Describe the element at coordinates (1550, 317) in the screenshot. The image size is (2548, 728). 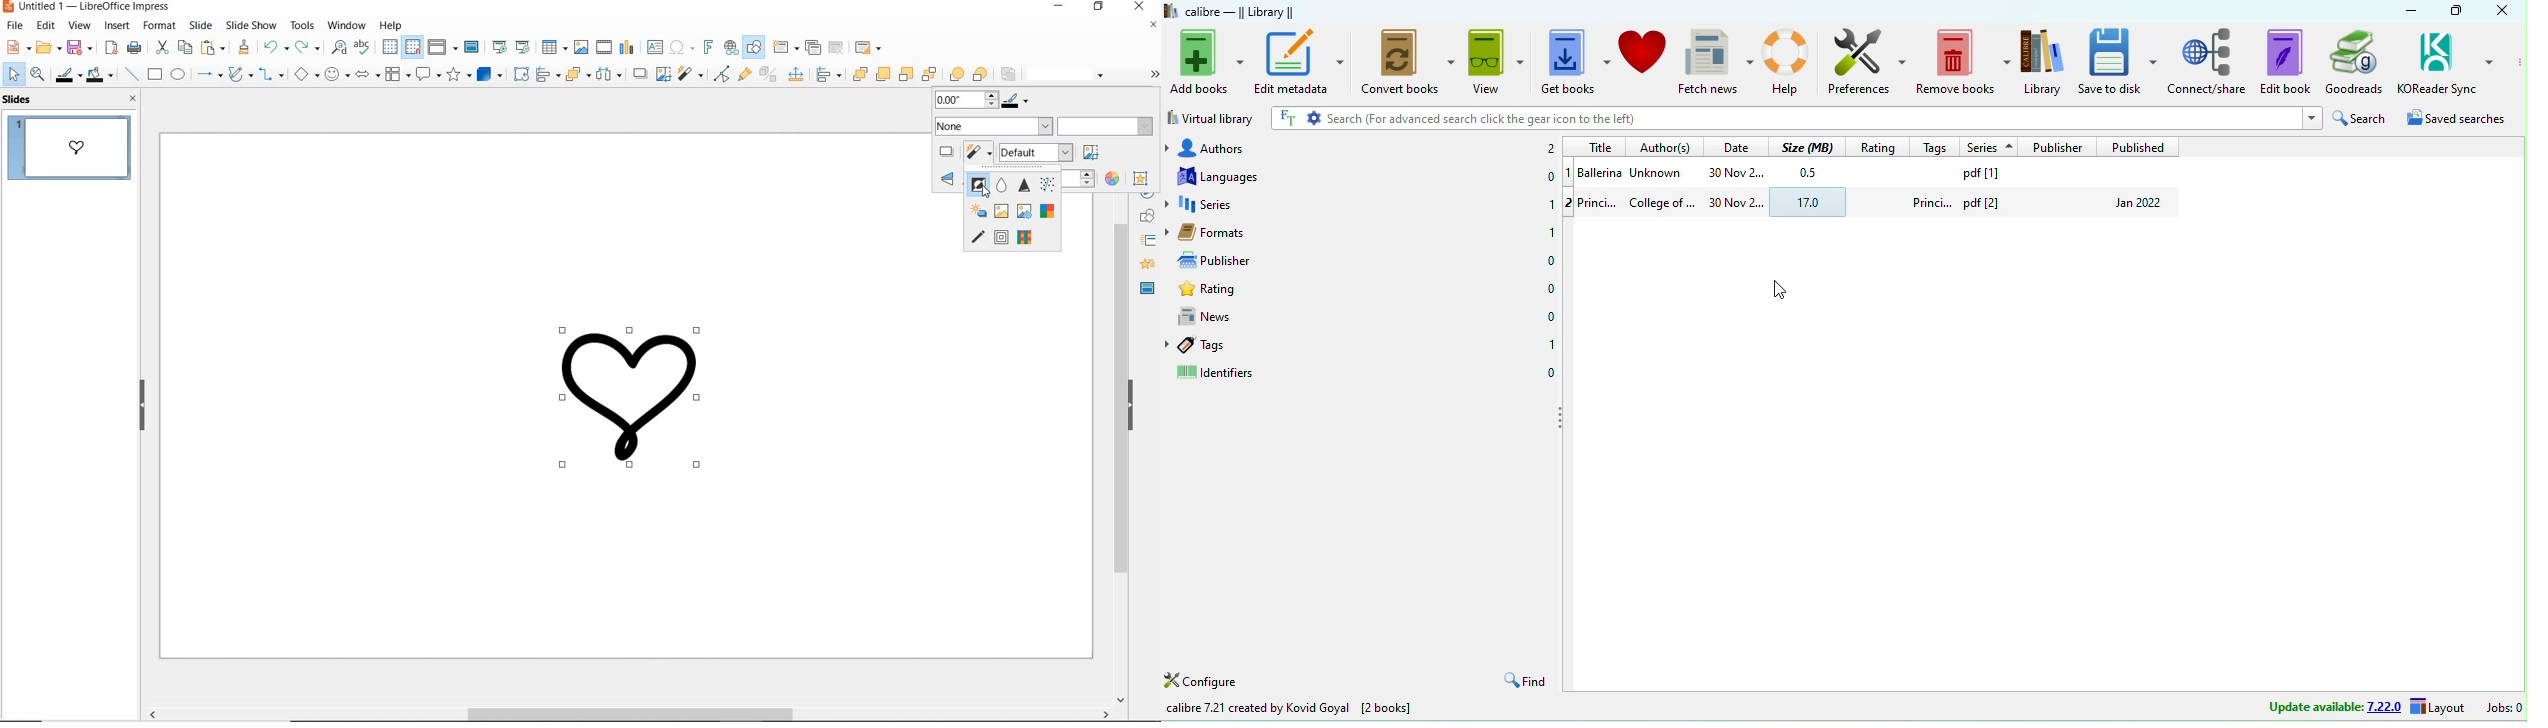
I see `0` at that location.